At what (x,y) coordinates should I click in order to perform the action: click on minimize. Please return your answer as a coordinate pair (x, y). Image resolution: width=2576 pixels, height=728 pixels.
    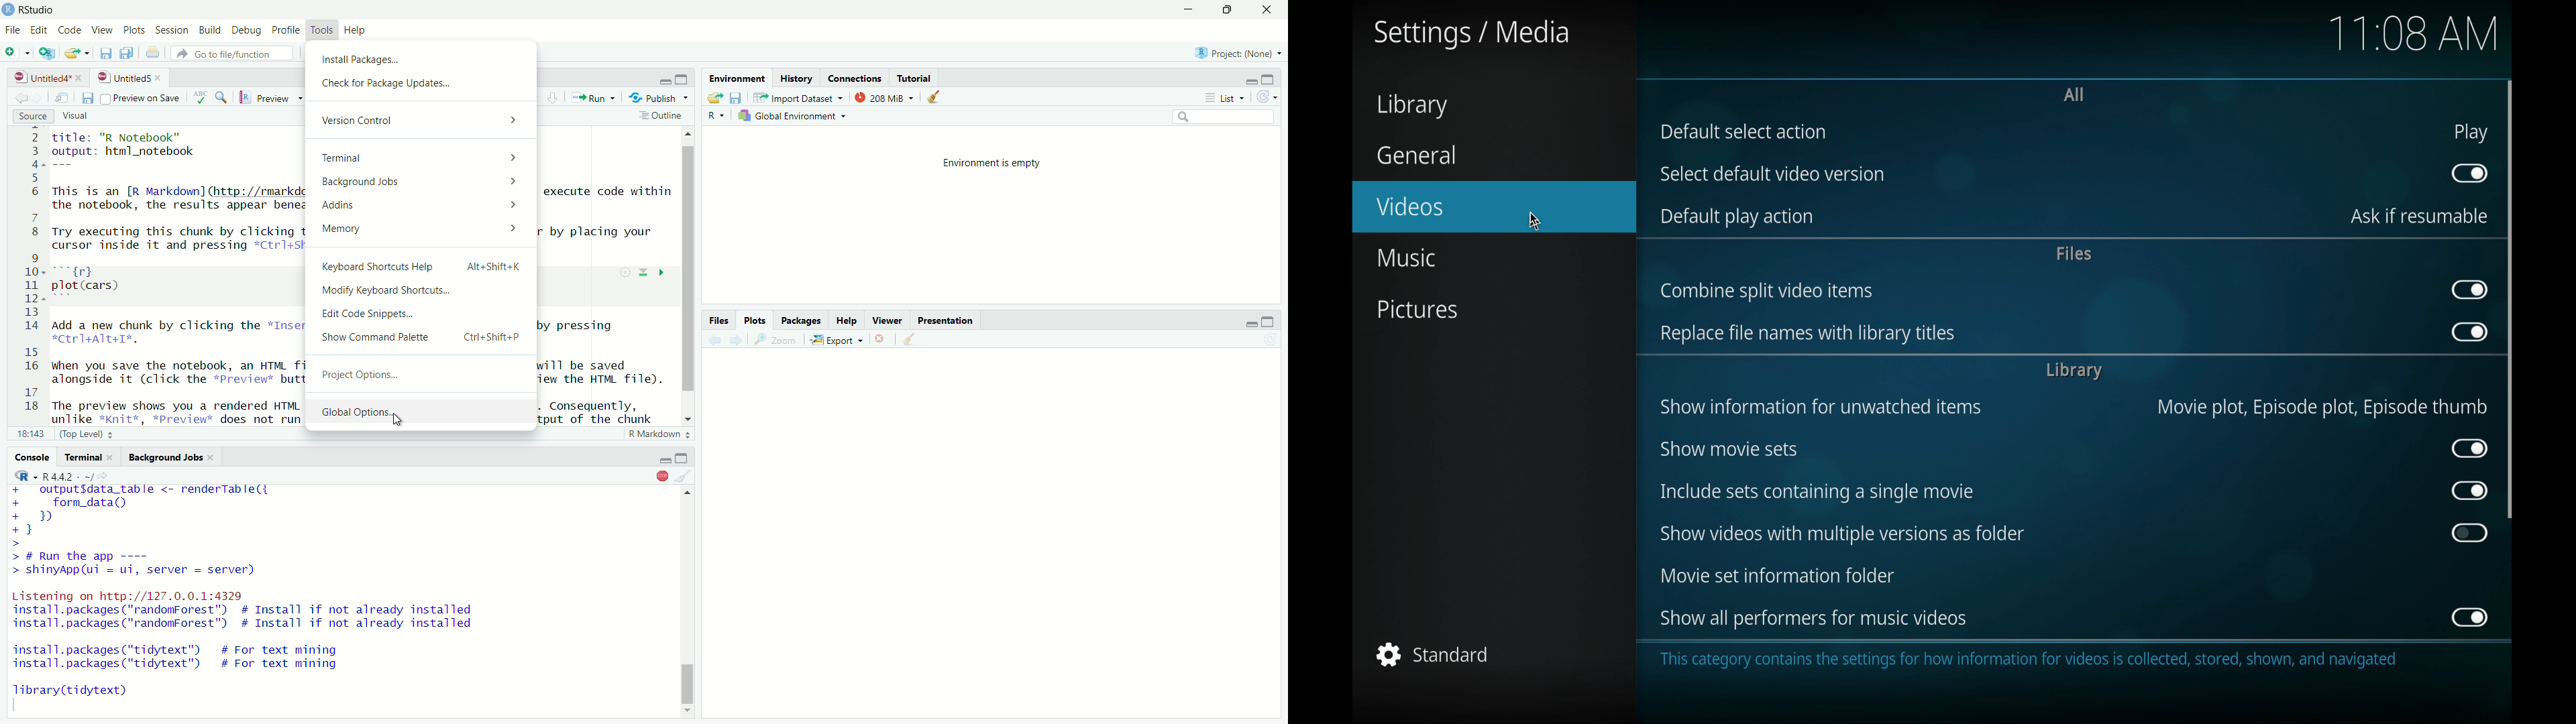
    Looking at the image, I should click on (1250, 322).